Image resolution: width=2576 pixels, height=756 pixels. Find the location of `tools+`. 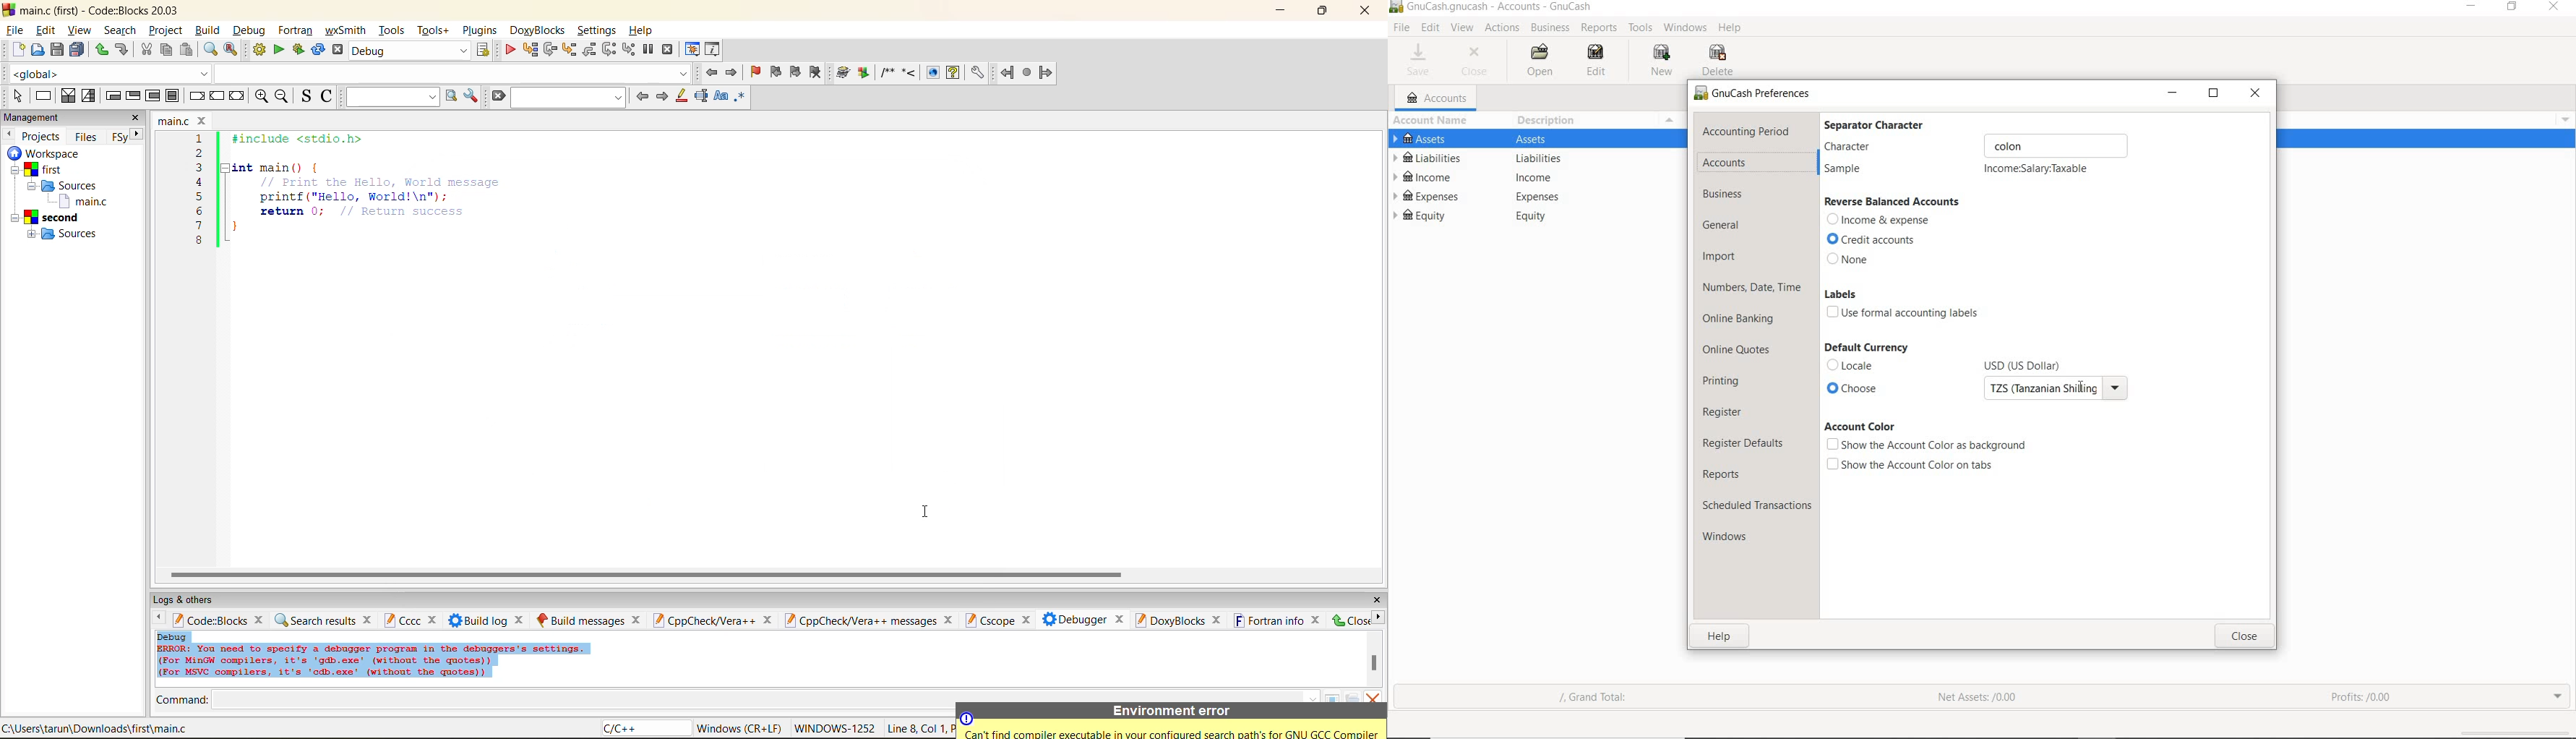

tools+ is located at coordinates (433, 30).